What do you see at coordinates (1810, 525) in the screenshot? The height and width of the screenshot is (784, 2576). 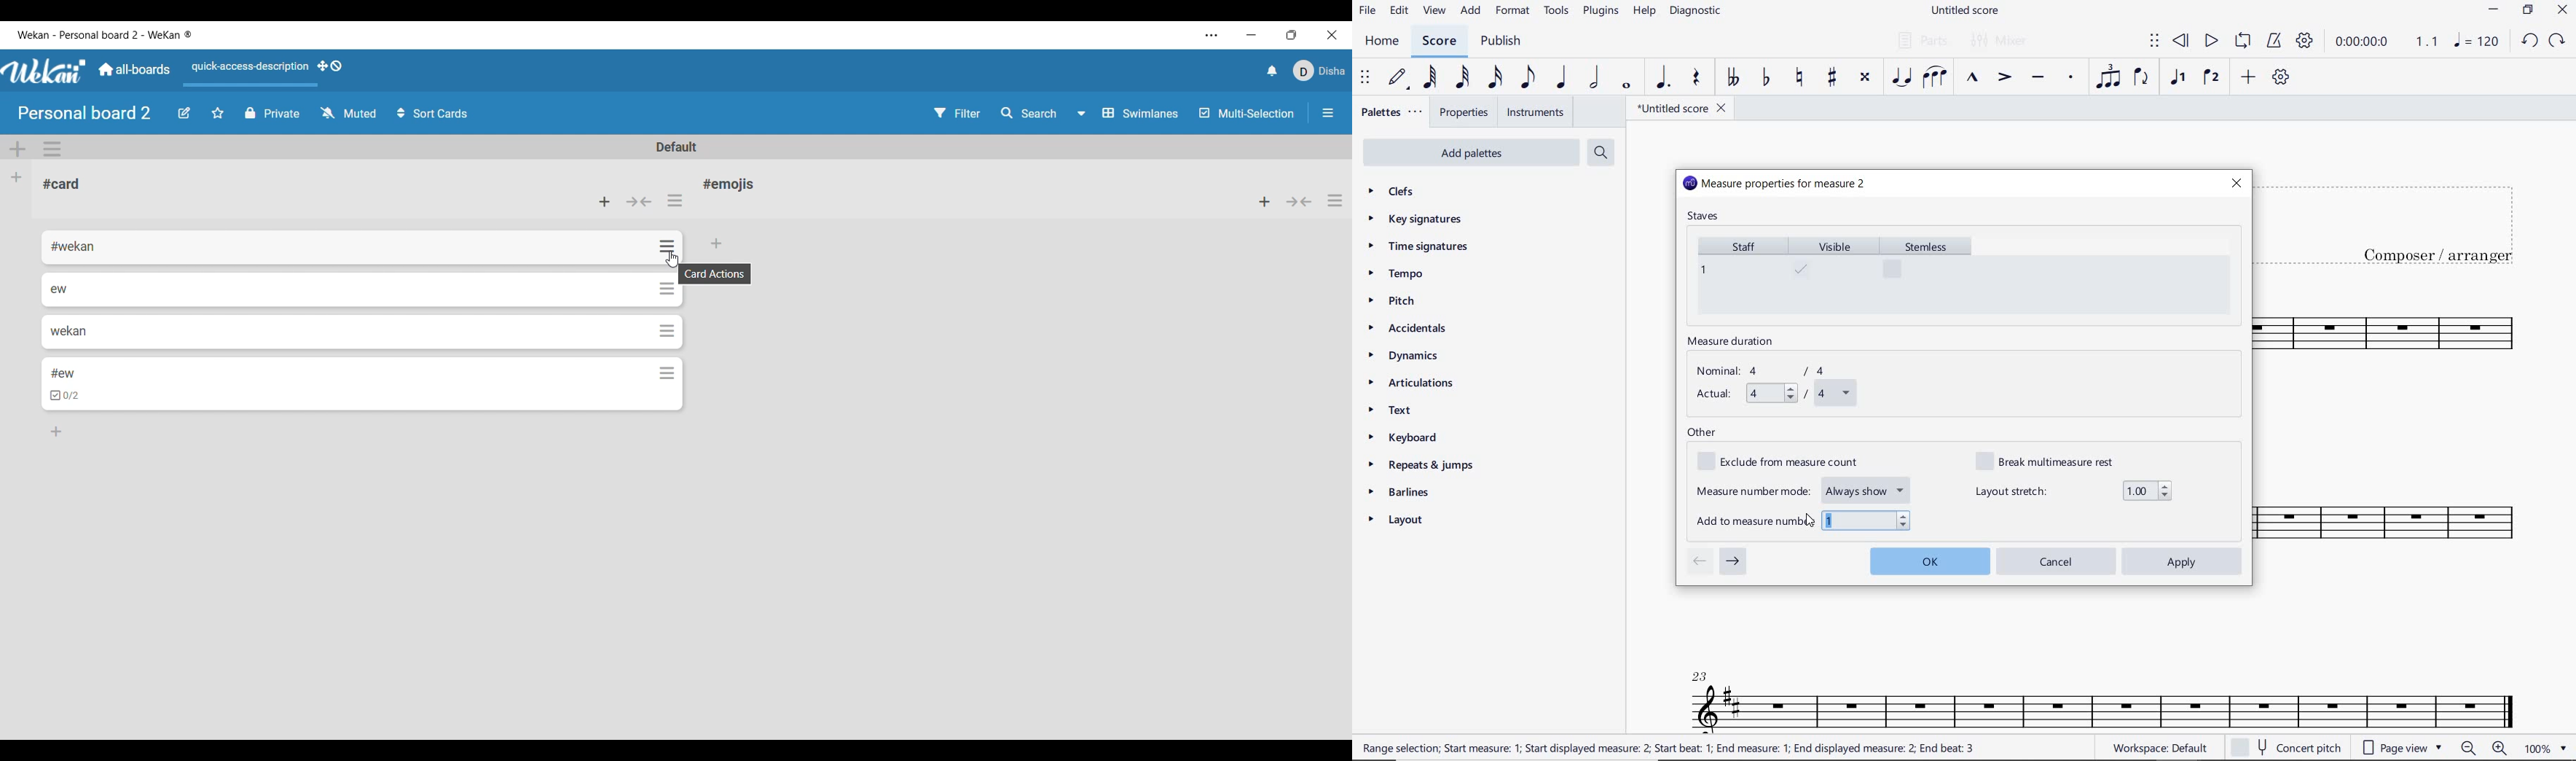 I see `cursor` at bounding box center [1810, 525].